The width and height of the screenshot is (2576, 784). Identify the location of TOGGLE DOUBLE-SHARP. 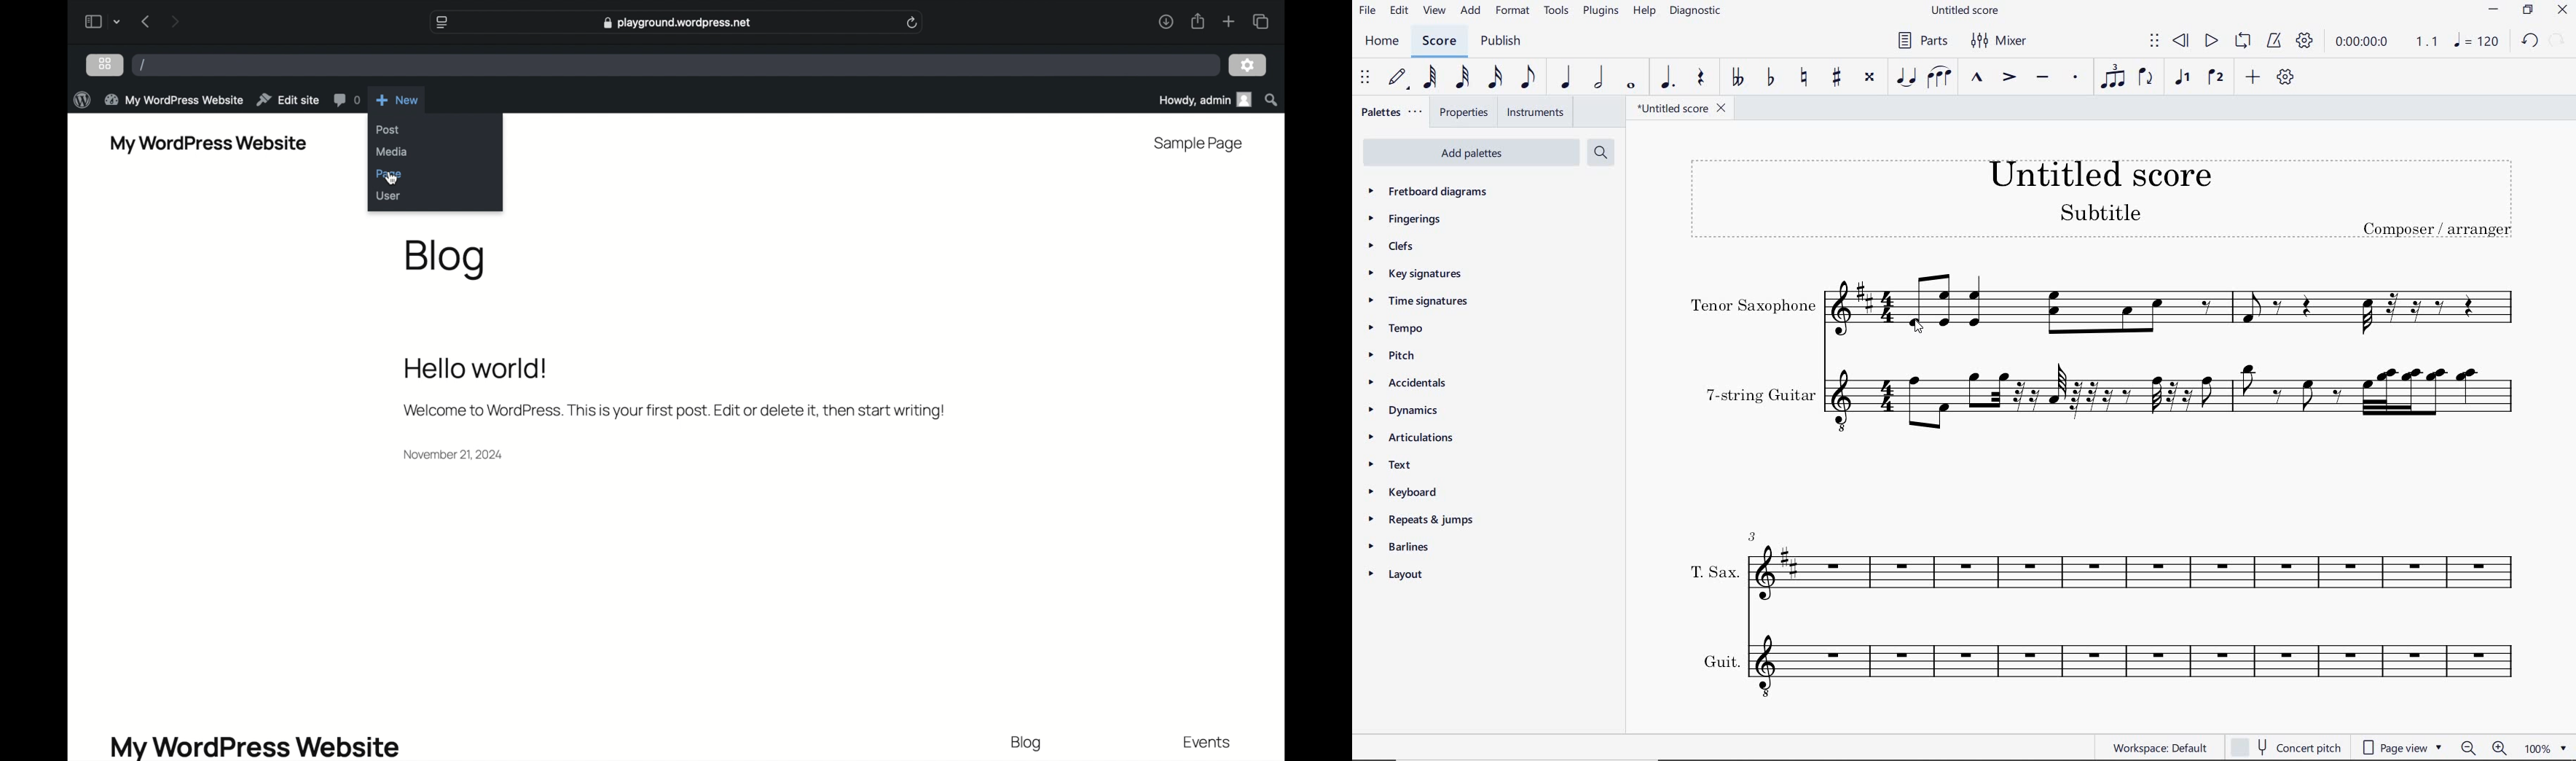
(1869, 78).